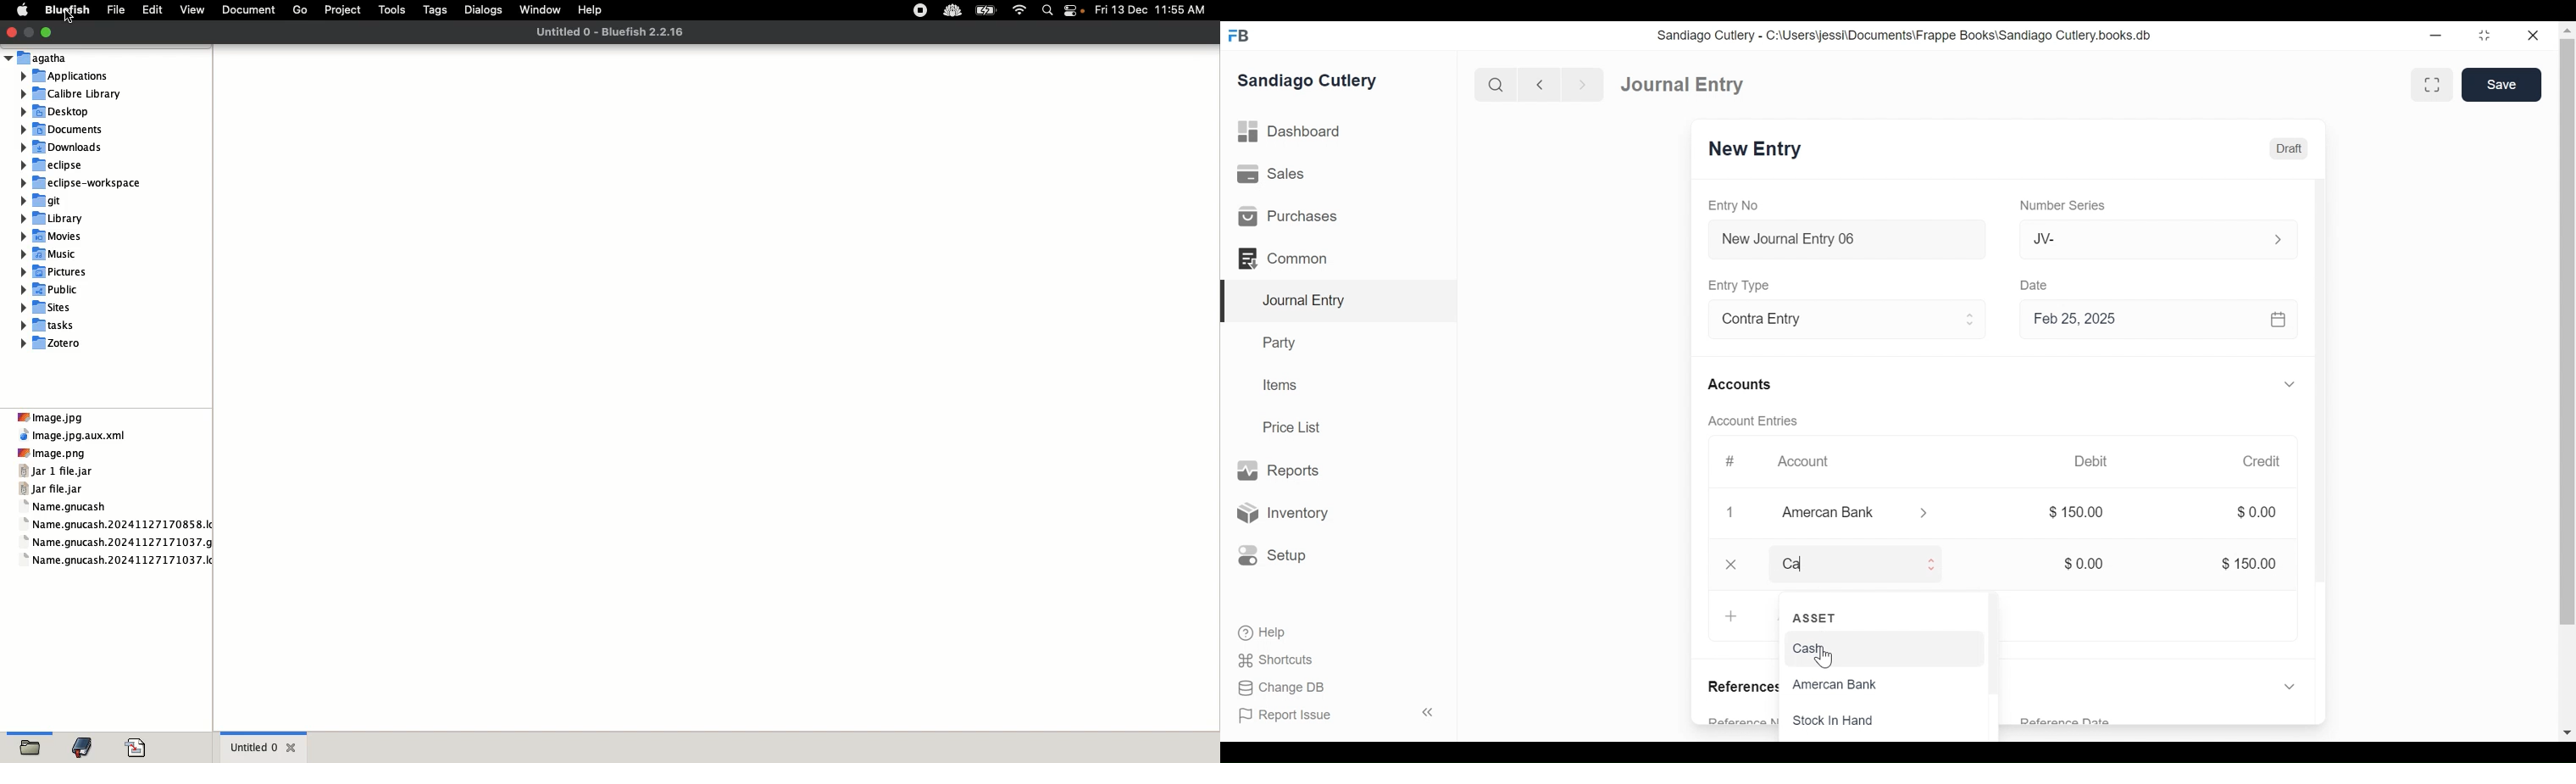 The width and height of the screenshot is (2576, 784). I want to click on $0.00, so click(2250, 511).